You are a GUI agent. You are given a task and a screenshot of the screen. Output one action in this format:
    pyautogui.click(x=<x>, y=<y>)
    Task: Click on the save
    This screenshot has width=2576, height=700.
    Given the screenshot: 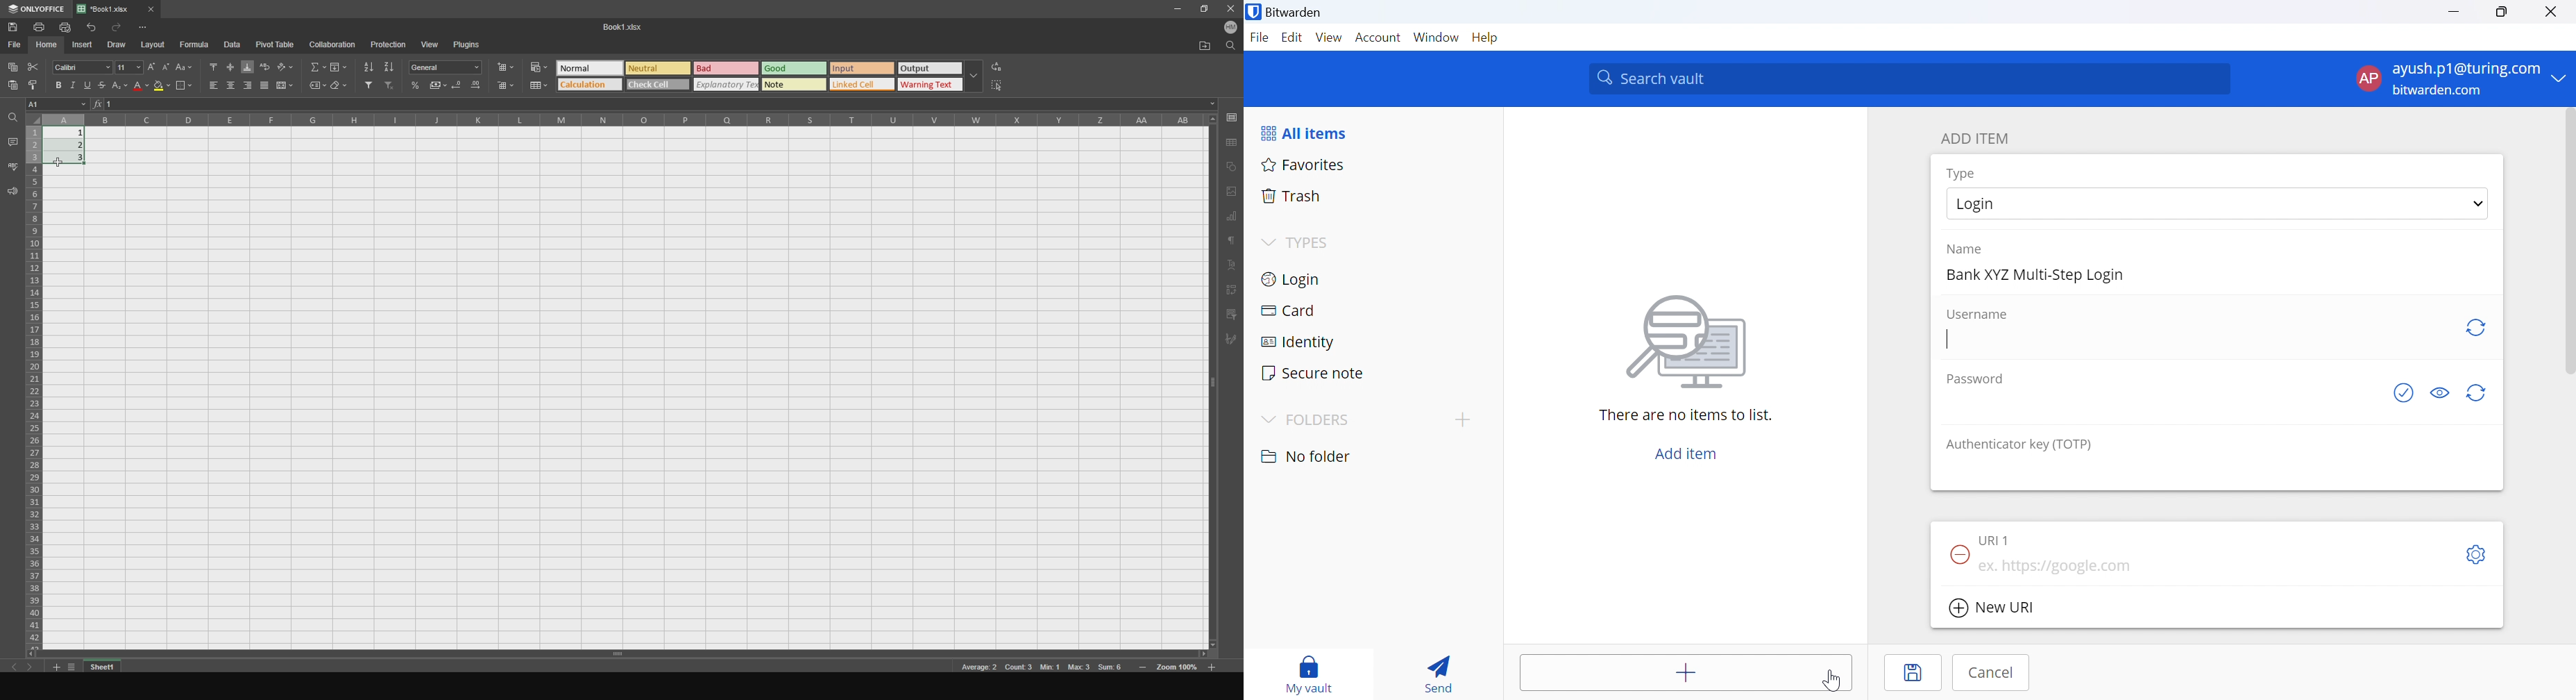 What is the action you would take?
    pyautogui.click(x=17, y=27)
    